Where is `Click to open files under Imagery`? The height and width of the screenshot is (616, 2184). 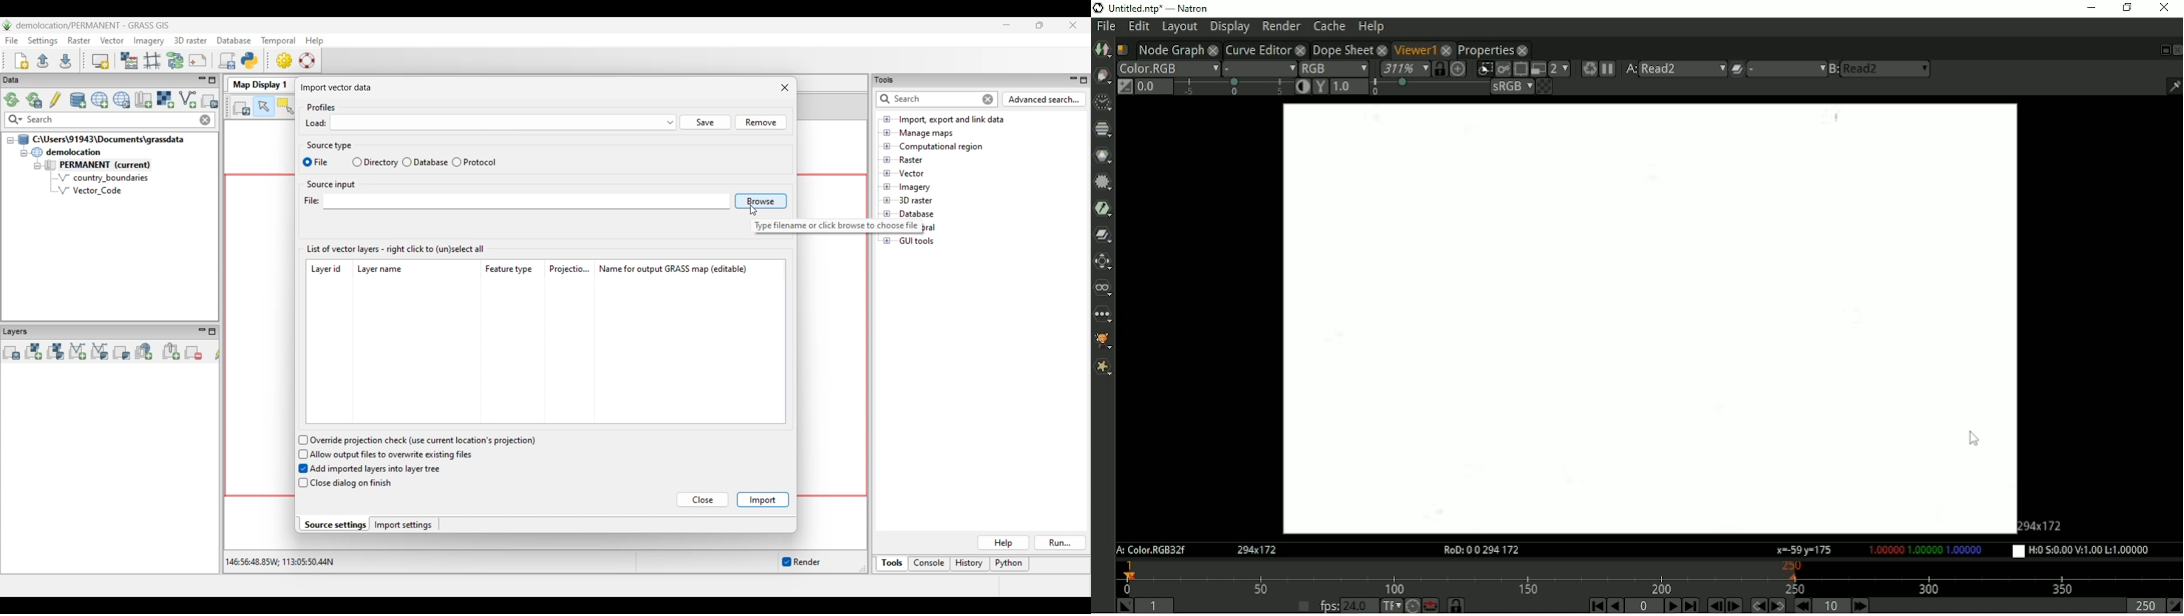 Click to open files under Imagery is located at coordinates (887, 187).